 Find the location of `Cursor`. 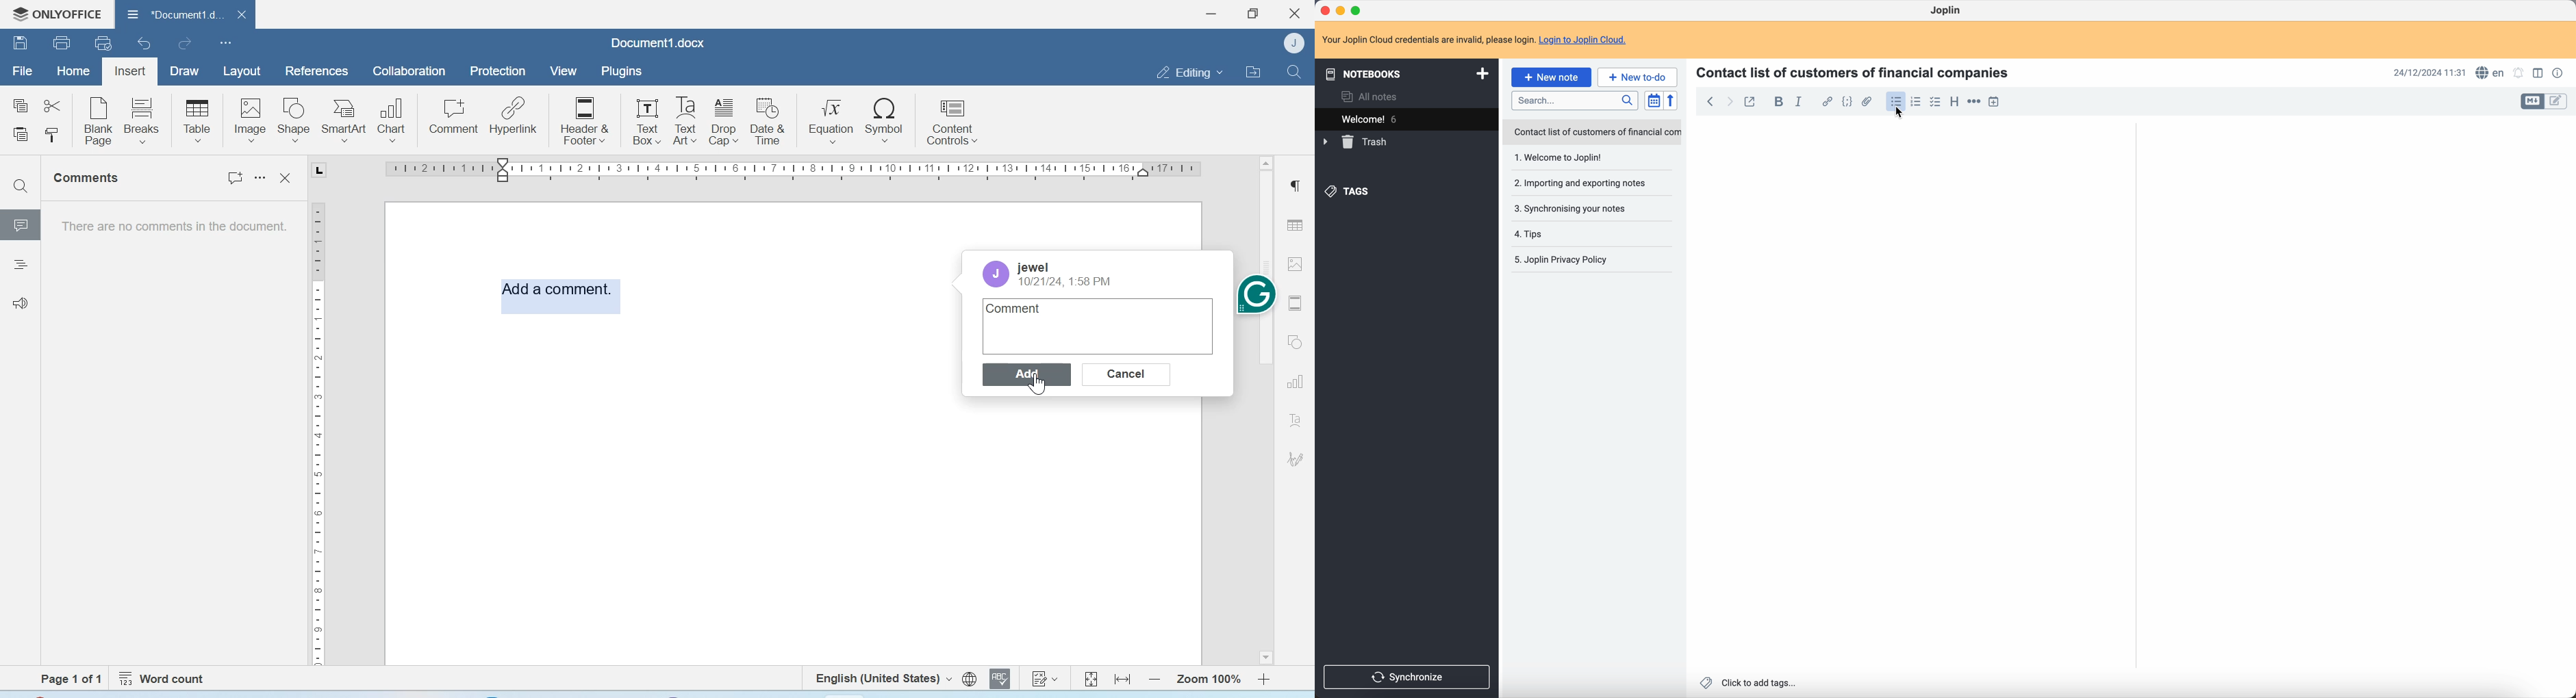

Cursor is located at coordinates (1903, 114).